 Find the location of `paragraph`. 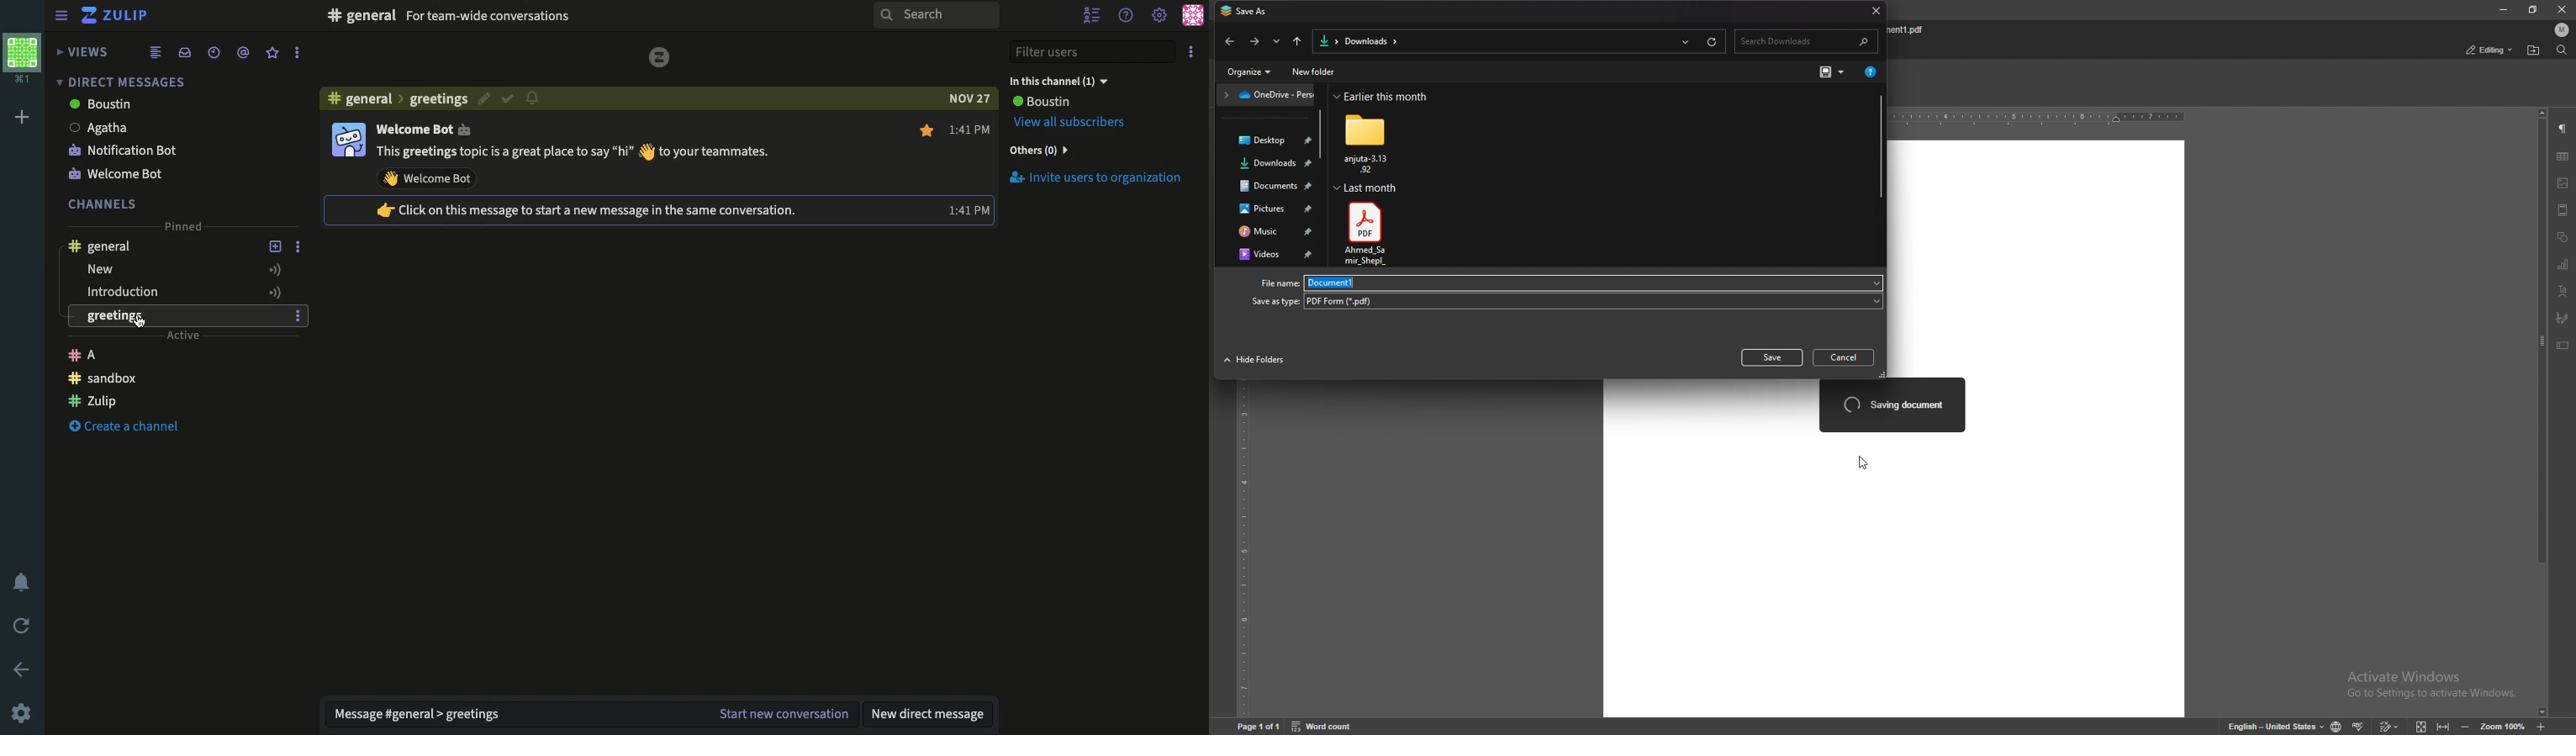

paragraph is located at coordinates (2562, 130).